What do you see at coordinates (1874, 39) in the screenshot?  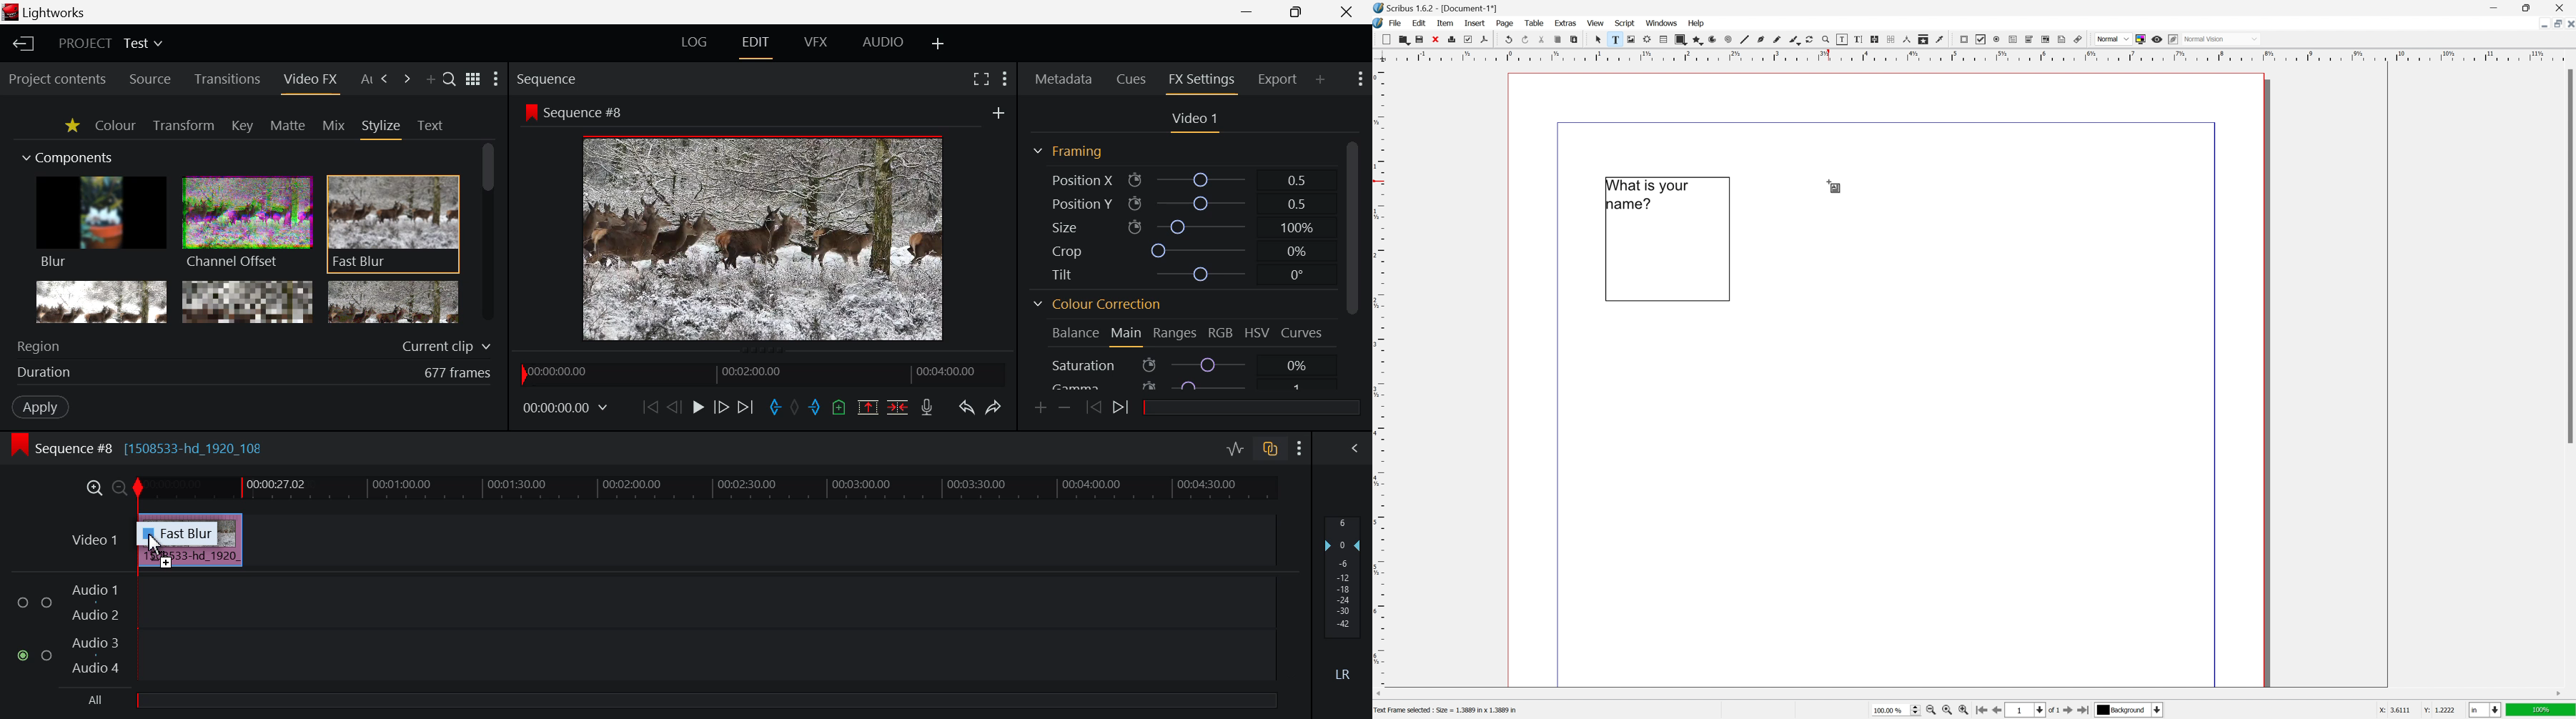 I see `link text frames` at bounding box center [1874, 39].